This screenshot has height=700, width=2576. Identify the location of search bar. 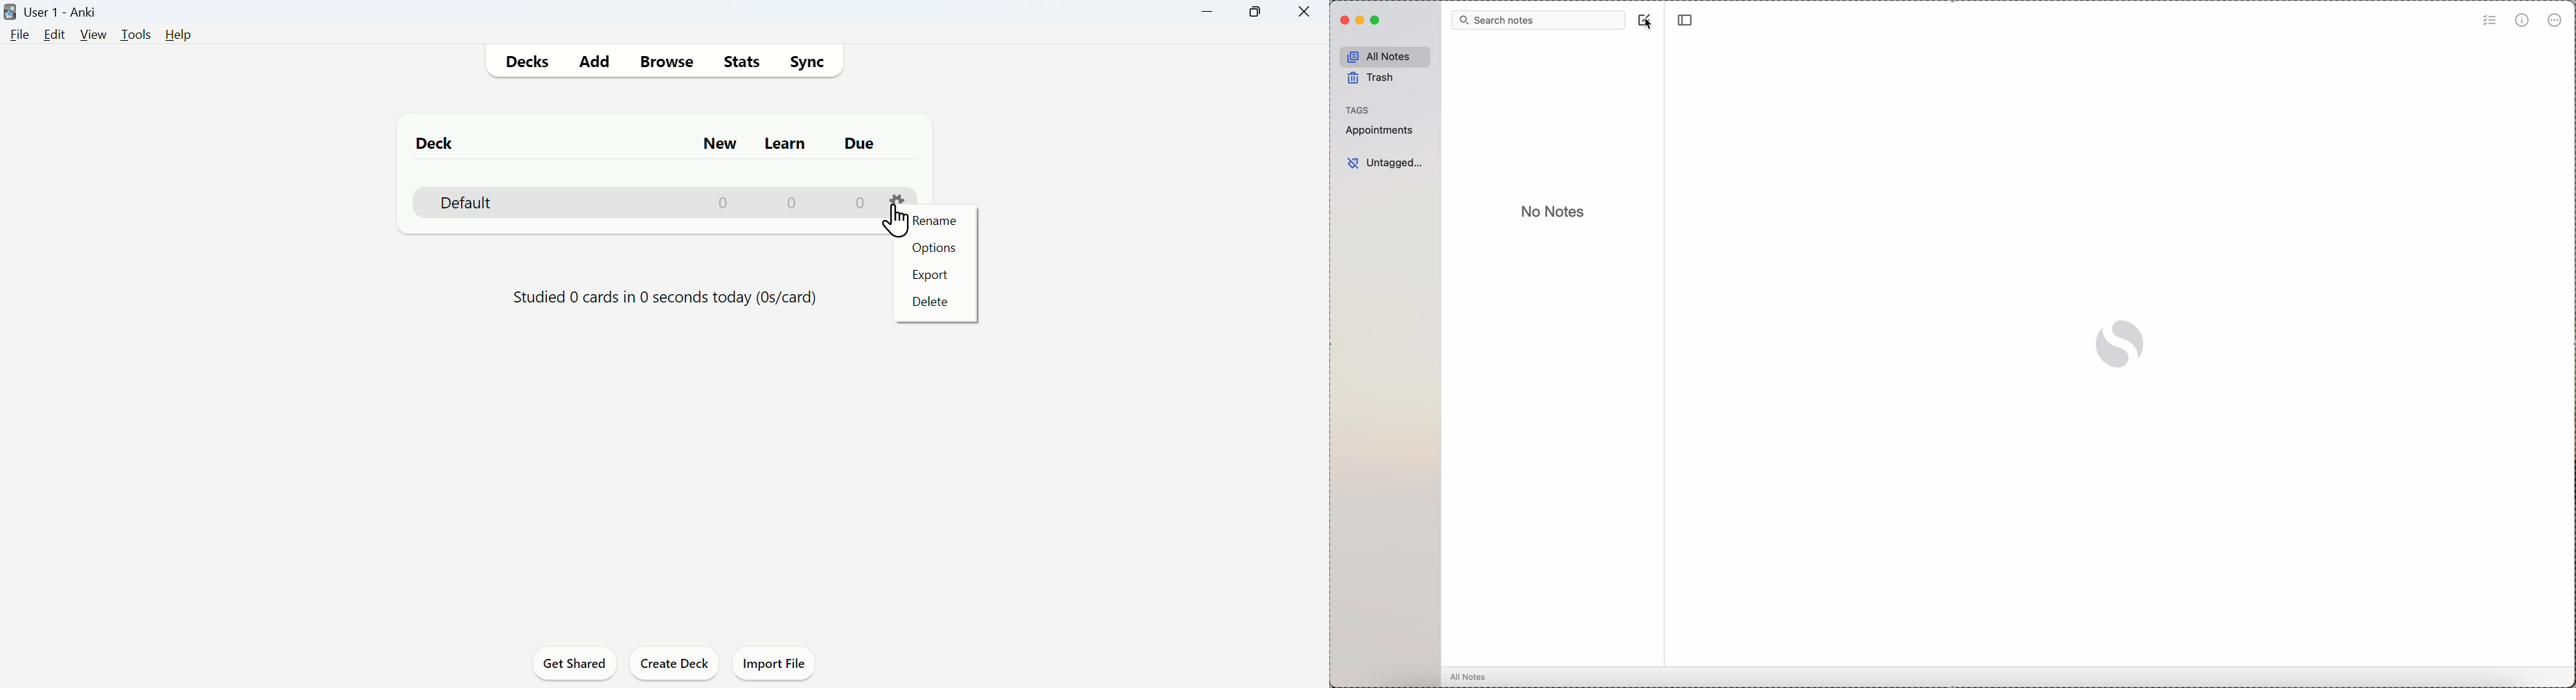
(1536, 20).